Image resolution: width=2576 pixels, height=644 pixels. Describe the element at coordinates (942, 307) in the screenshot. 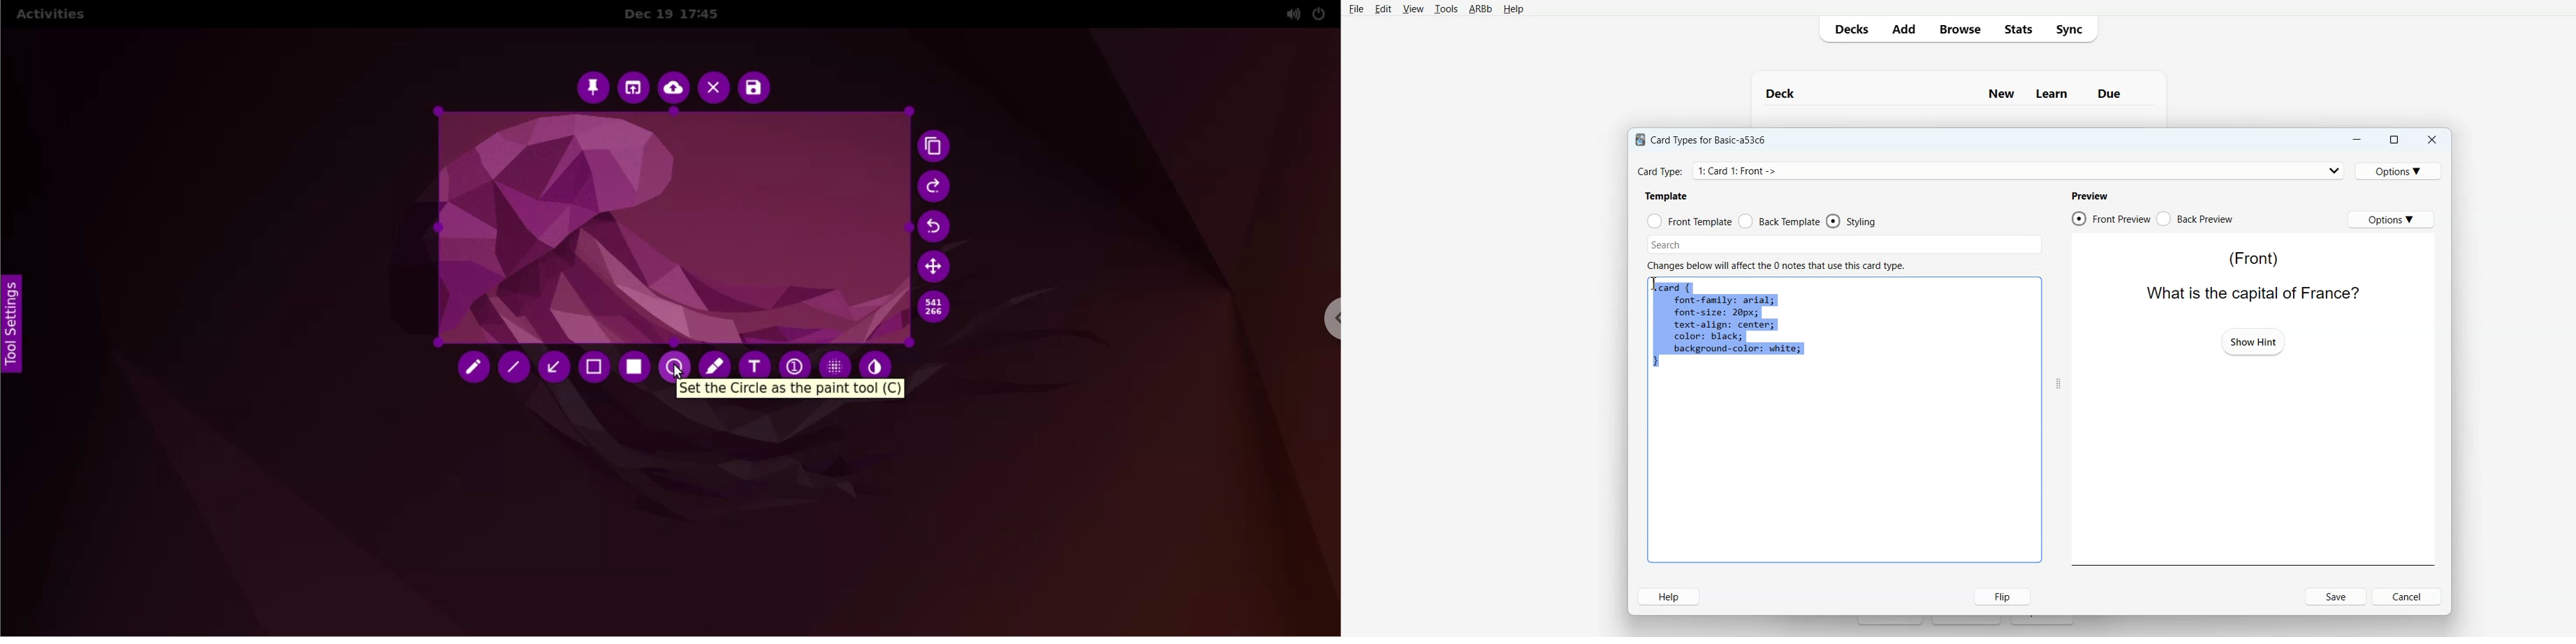

I see `x and y coordinates value` at that location.